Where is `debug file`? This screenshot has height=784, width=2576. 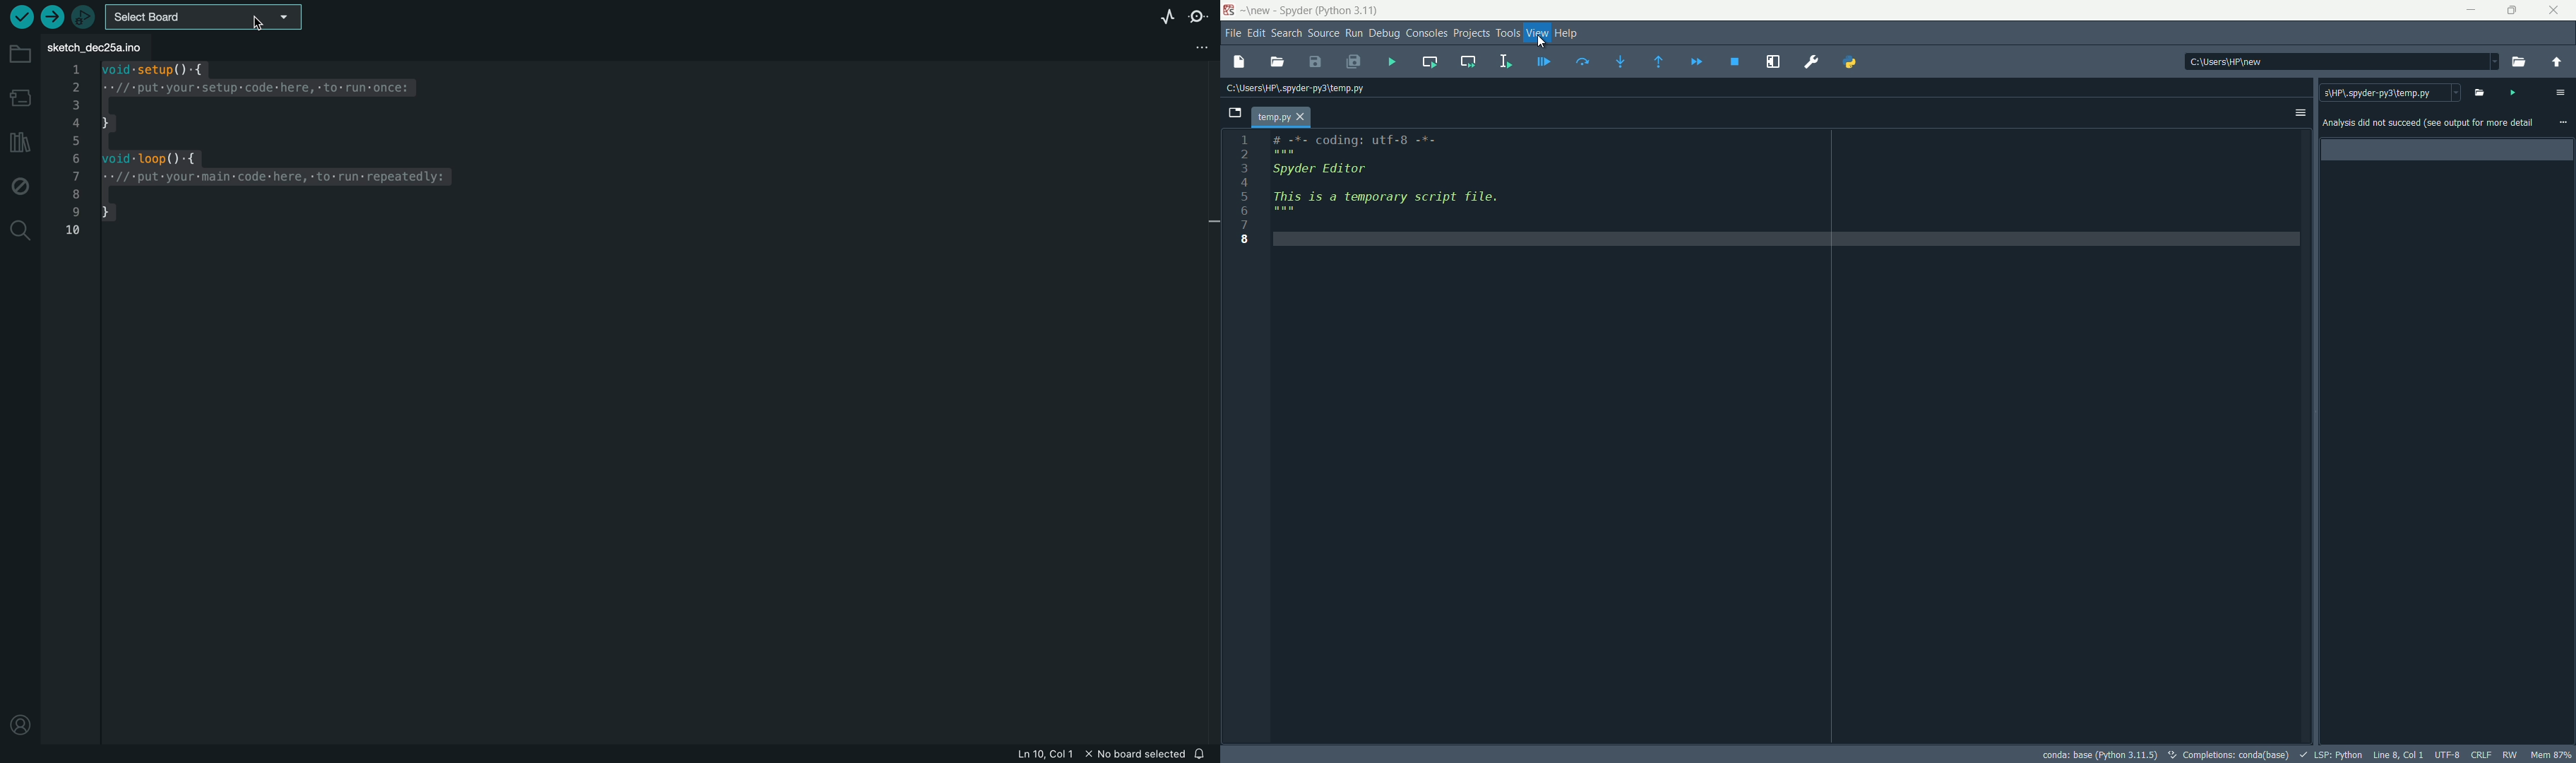 debug file is located at coordinates (1546, 61).